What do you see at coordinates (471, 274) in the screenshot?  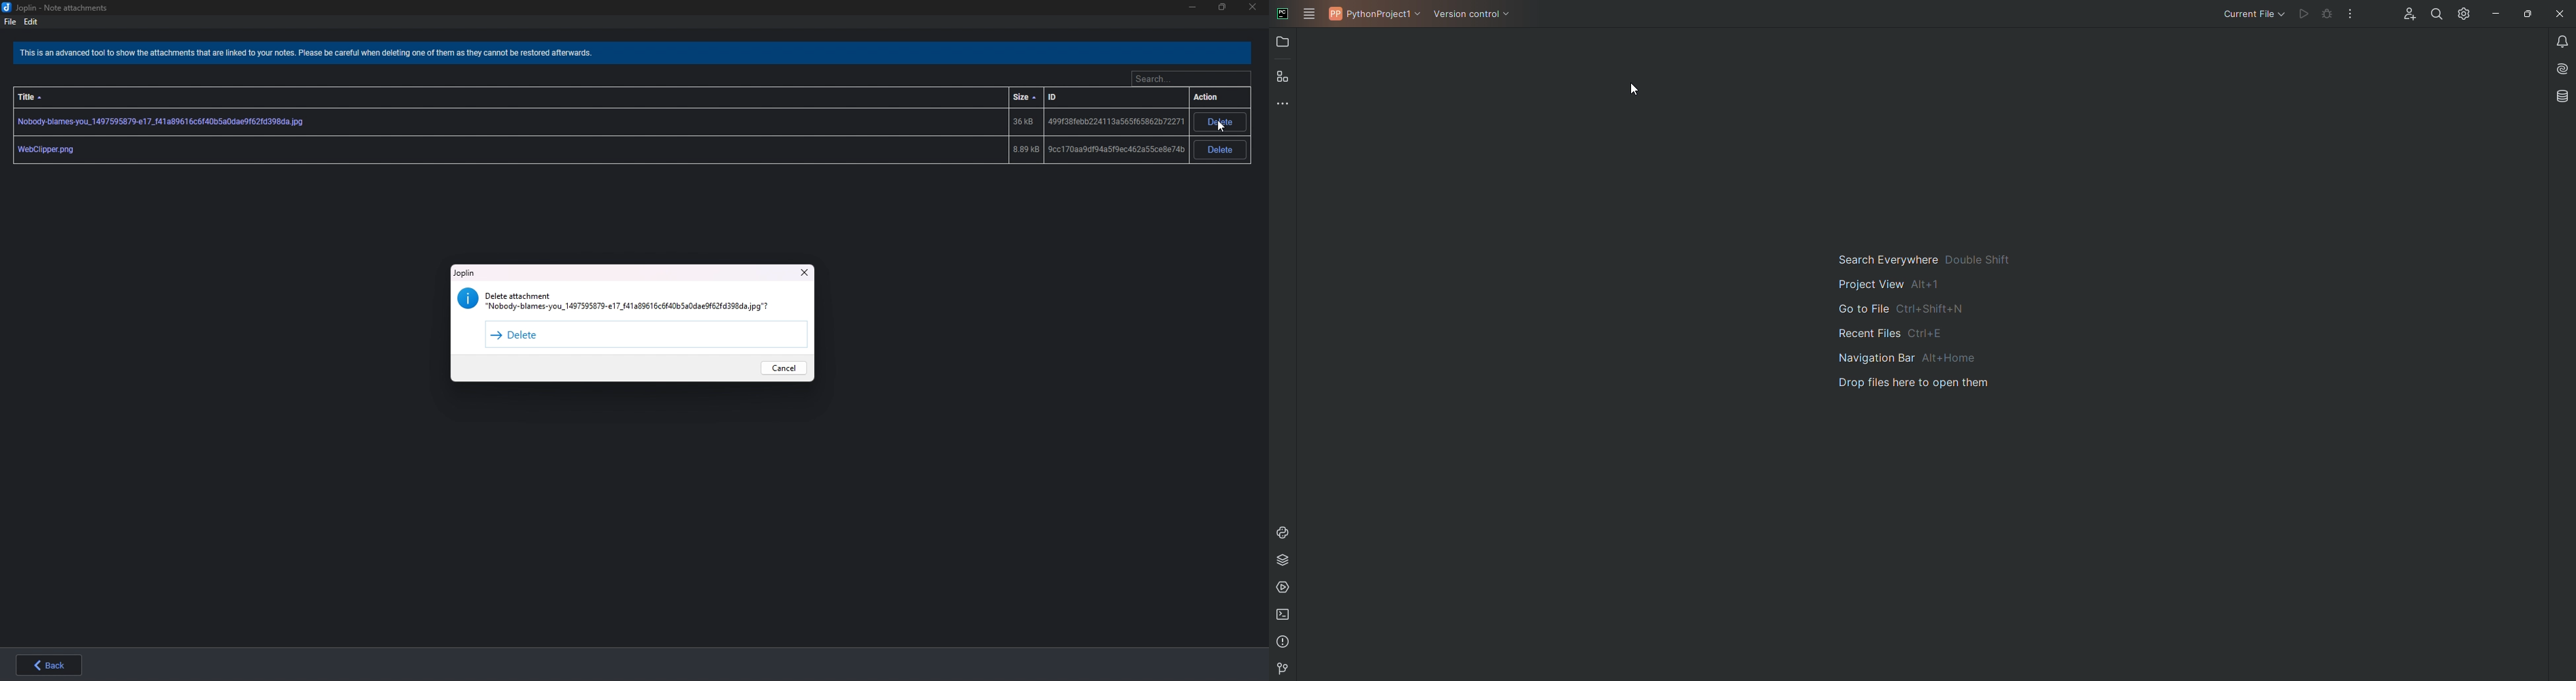 I see `Joplin` at bounding box center [471, 274].